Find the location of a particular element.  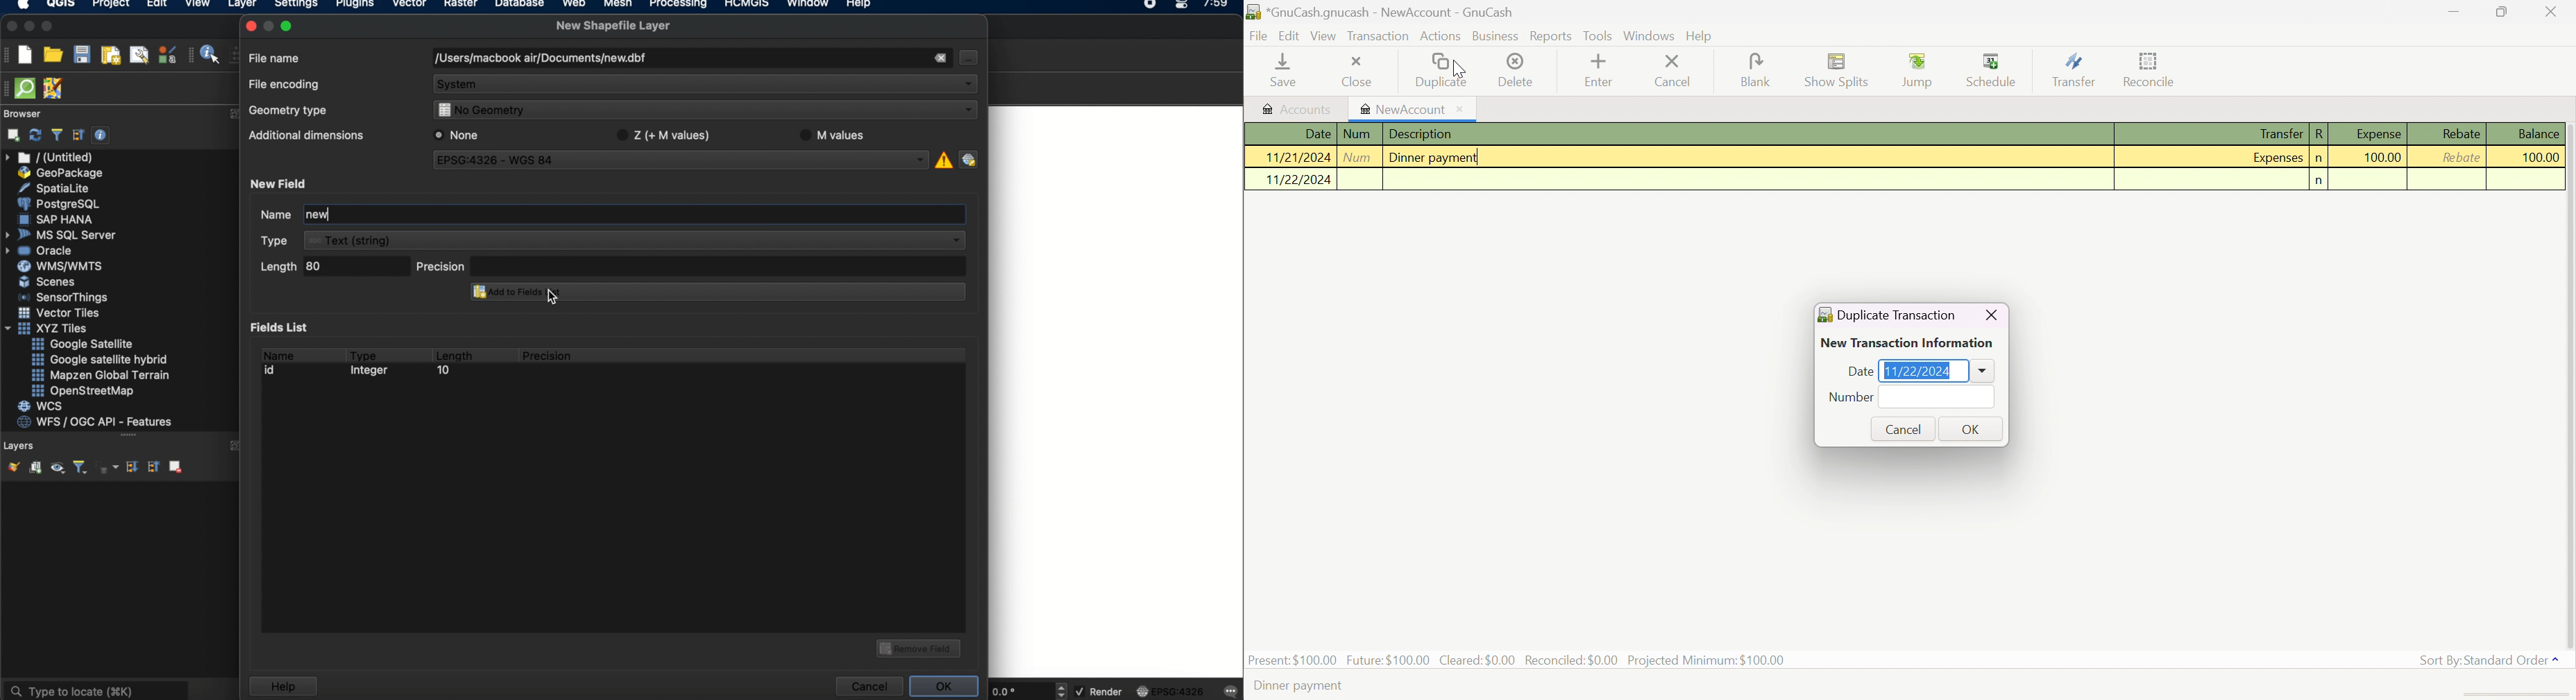

cursor is located at coordinates (967, 57).